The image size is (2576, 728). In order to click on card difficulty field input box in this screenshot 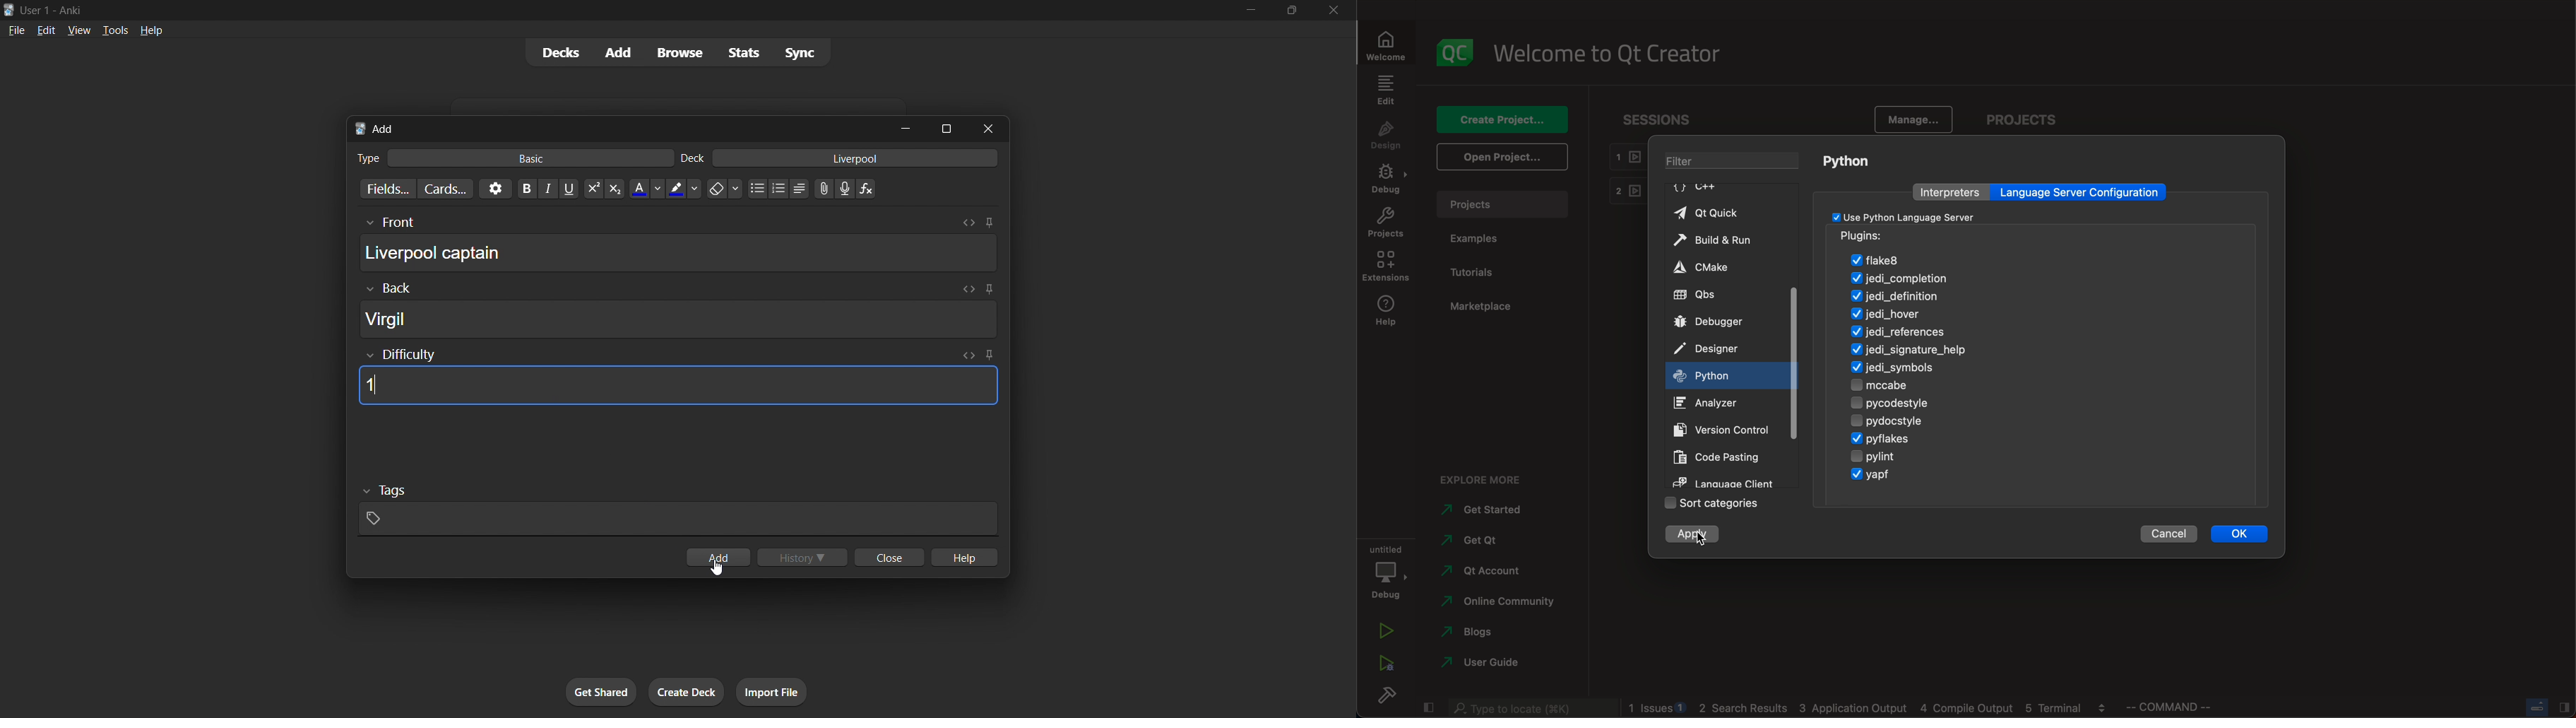, I will do `click(678, 386)`.